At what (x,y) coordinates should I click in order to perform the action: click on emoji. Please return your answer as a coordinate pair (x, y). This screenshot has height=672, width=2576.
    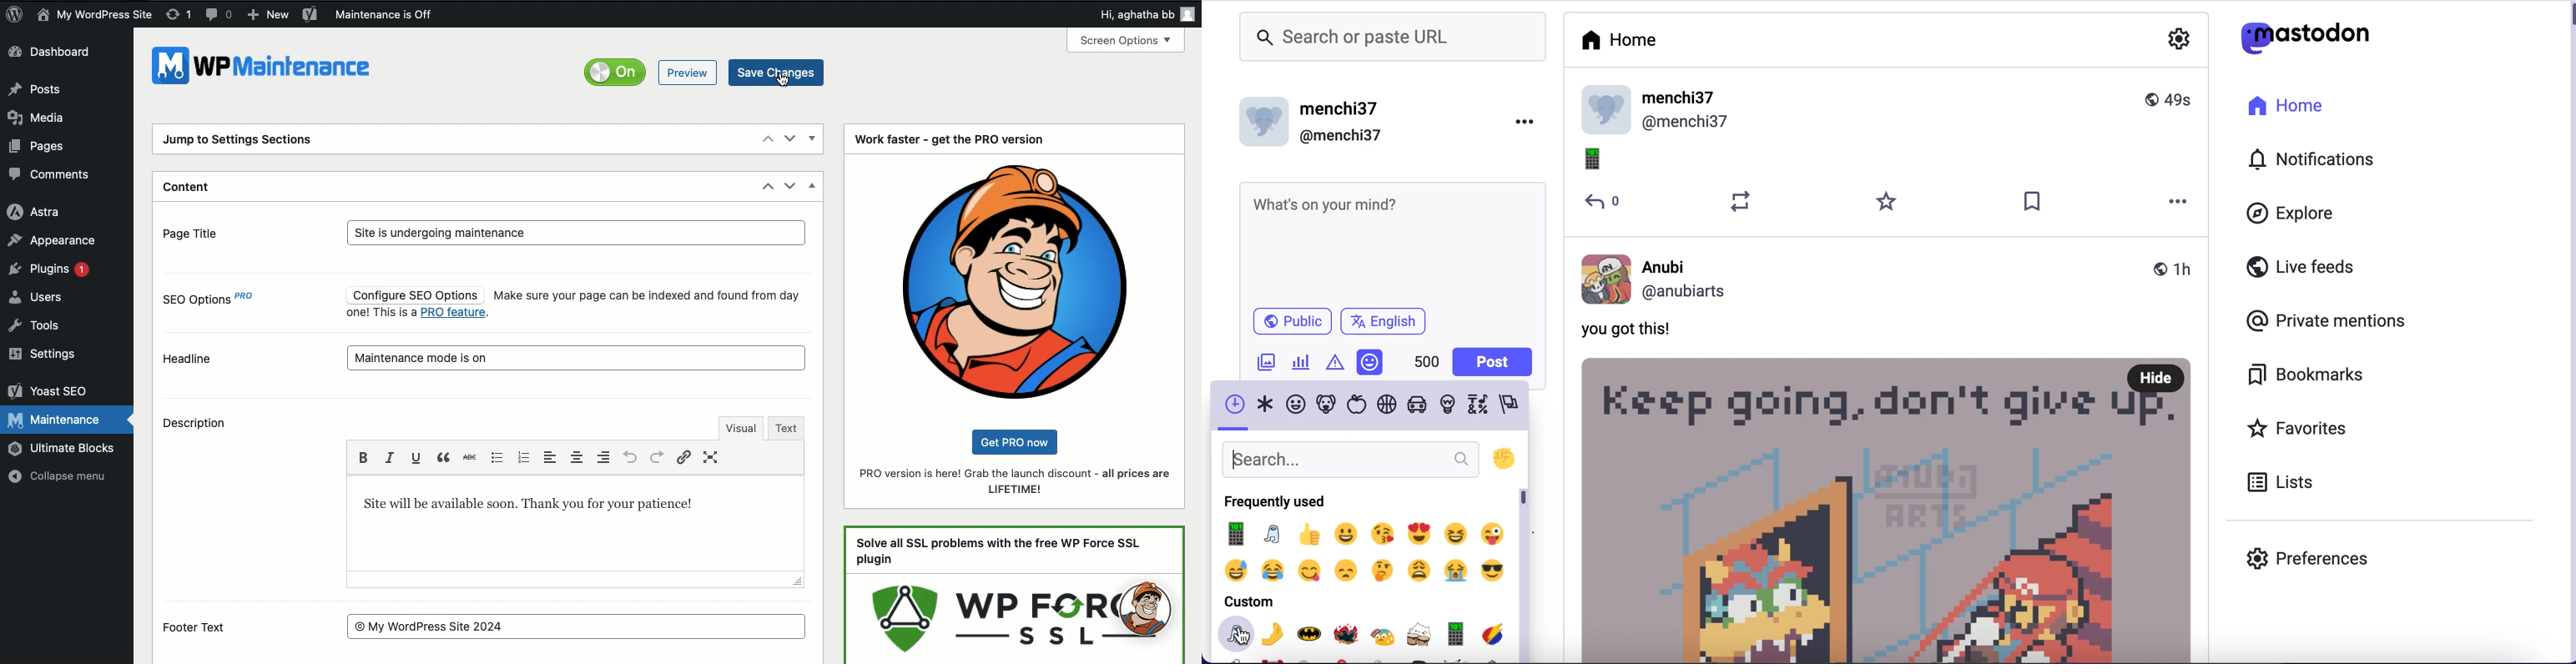
    Looking at the image, I should click on (1504, 460).